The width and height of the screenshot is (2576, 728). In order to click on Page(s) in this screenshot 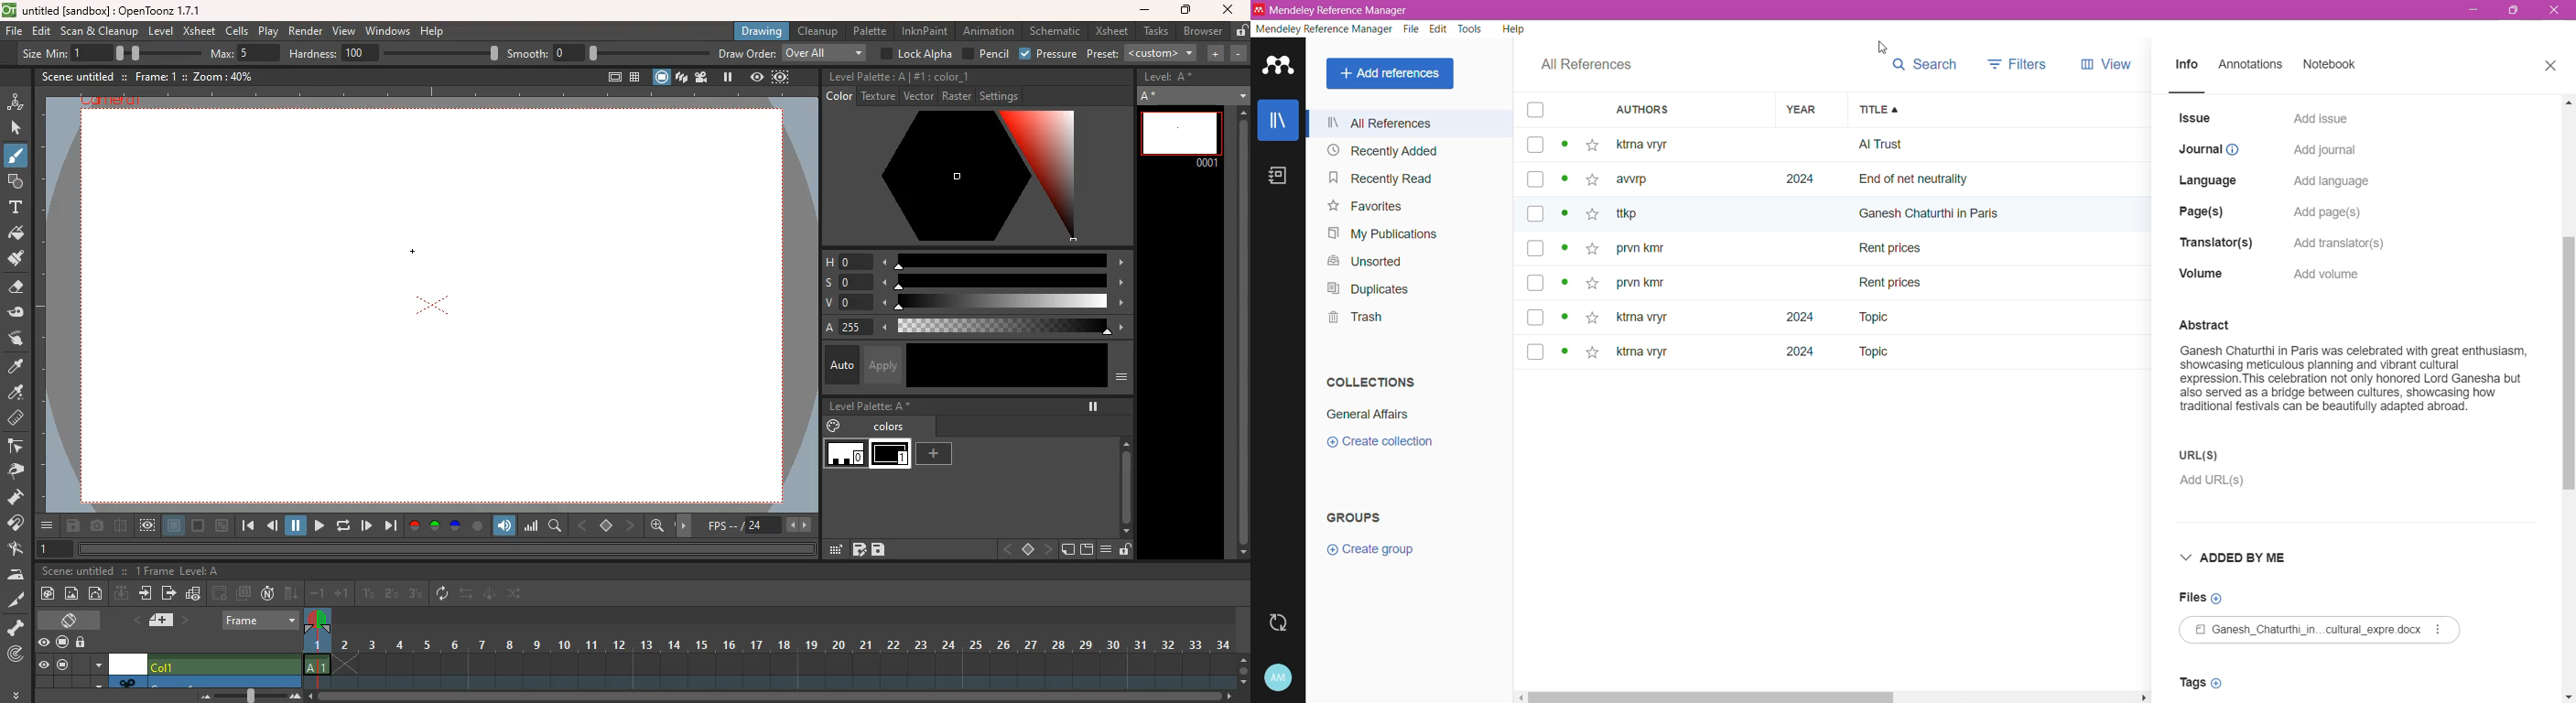, I will do `click(2204, 209)`.